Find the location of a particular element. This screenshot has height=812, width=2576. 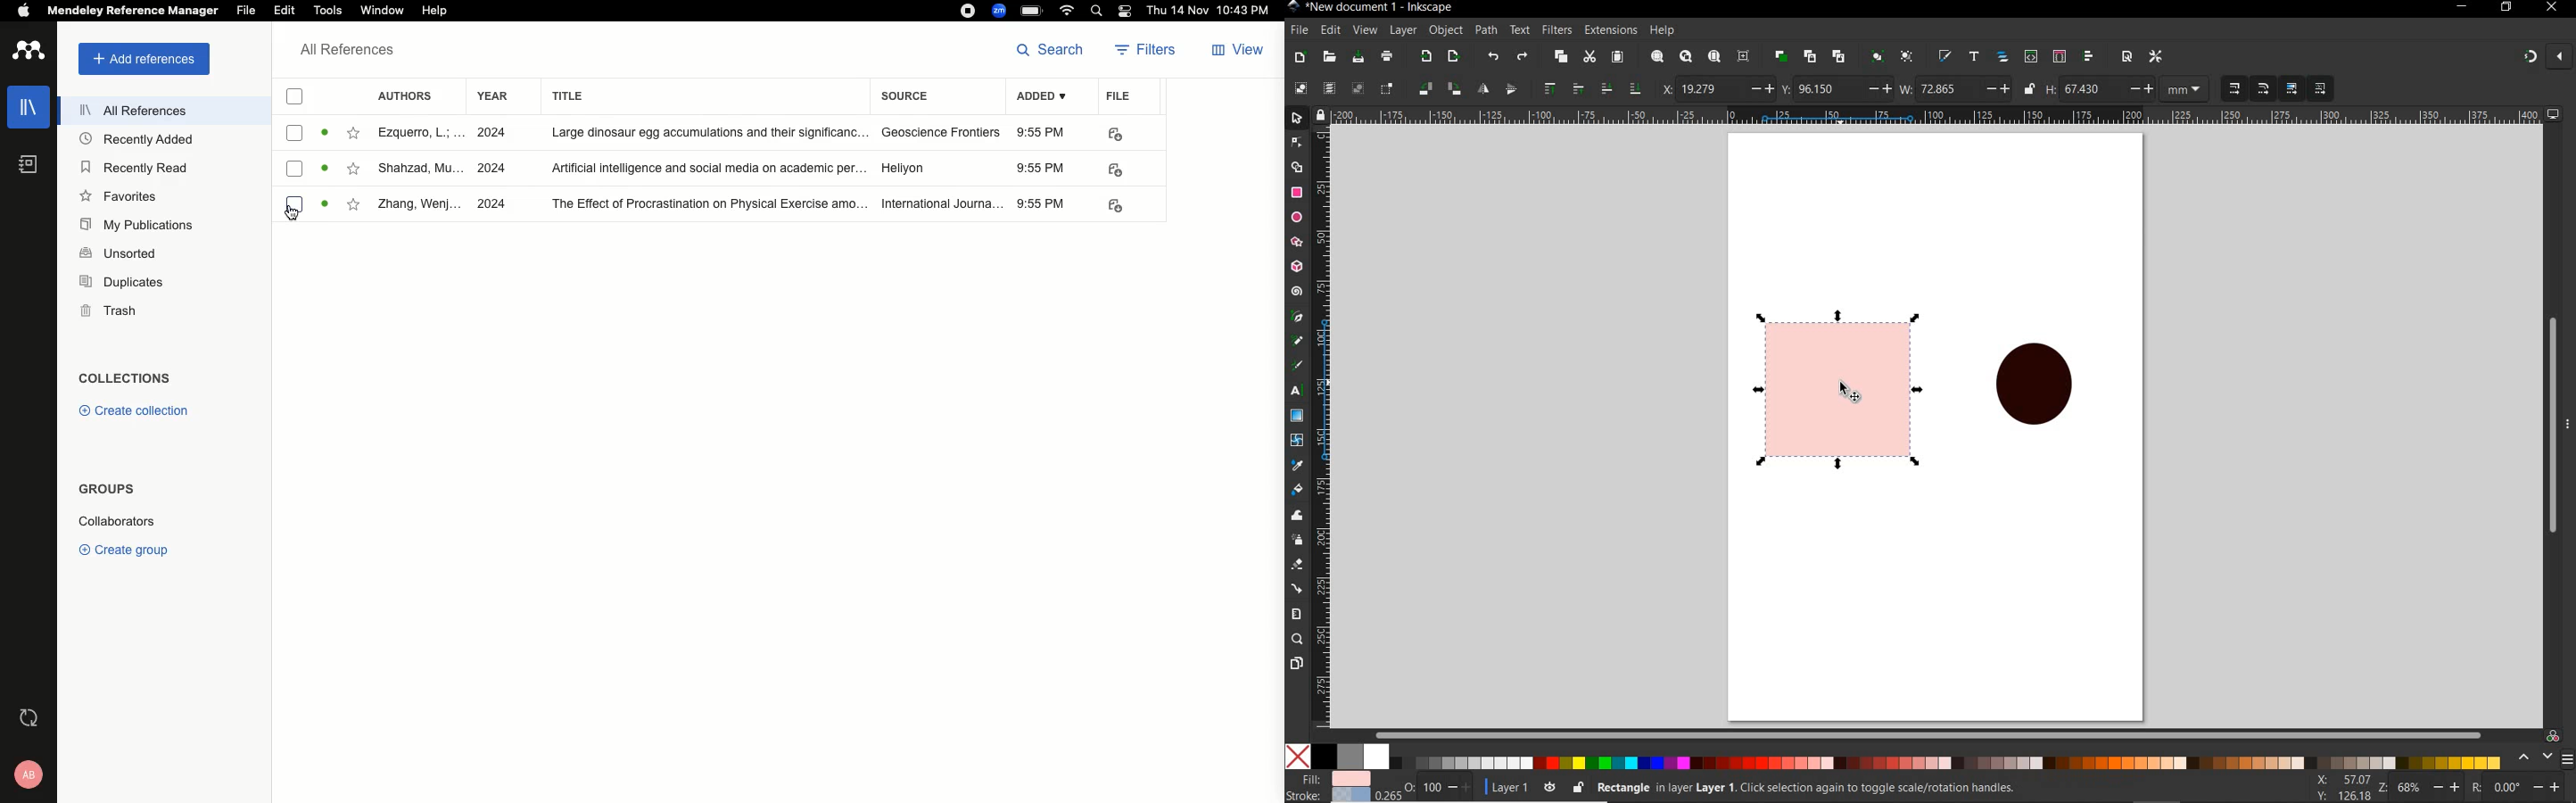

9:55 PM is located at coordinates (1041, 168).